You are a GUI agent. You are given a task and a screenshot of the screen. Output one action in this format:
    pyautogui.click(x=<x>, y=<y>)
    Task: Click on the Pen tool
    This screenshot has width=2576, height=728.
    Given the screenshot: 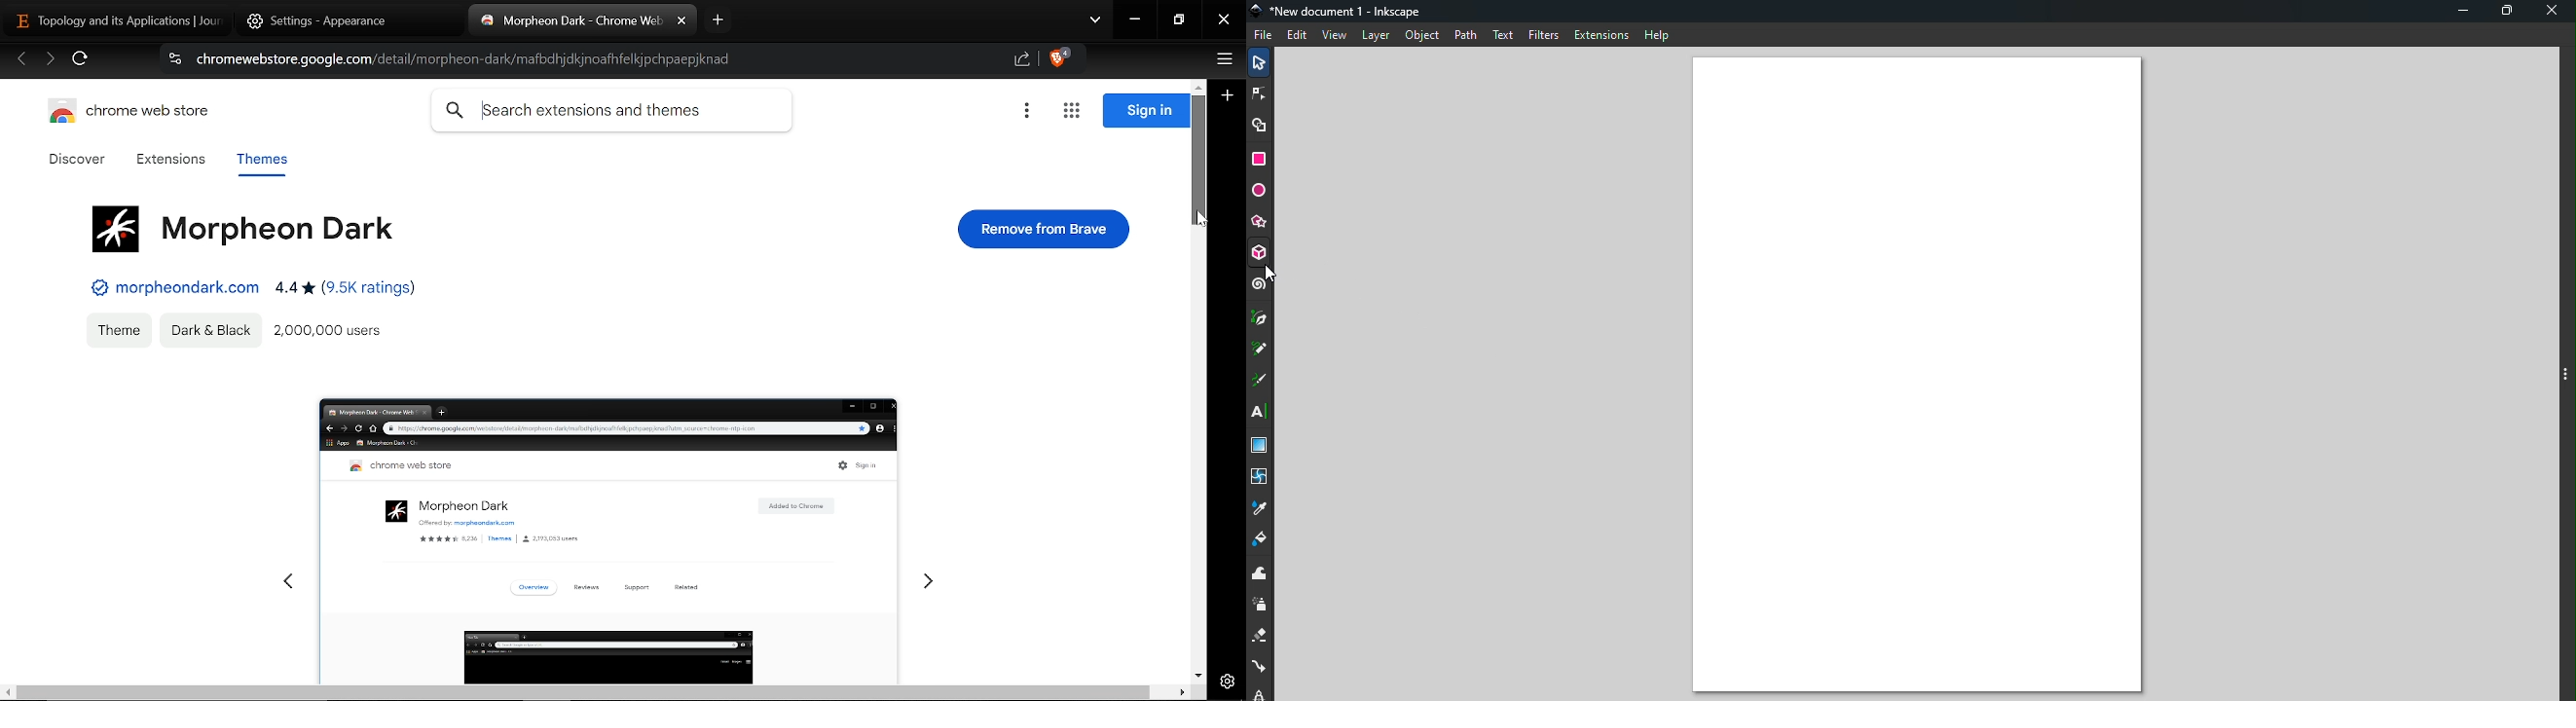 What is the action you would take?
    pyautogui.click(x=1262, y=319)
    